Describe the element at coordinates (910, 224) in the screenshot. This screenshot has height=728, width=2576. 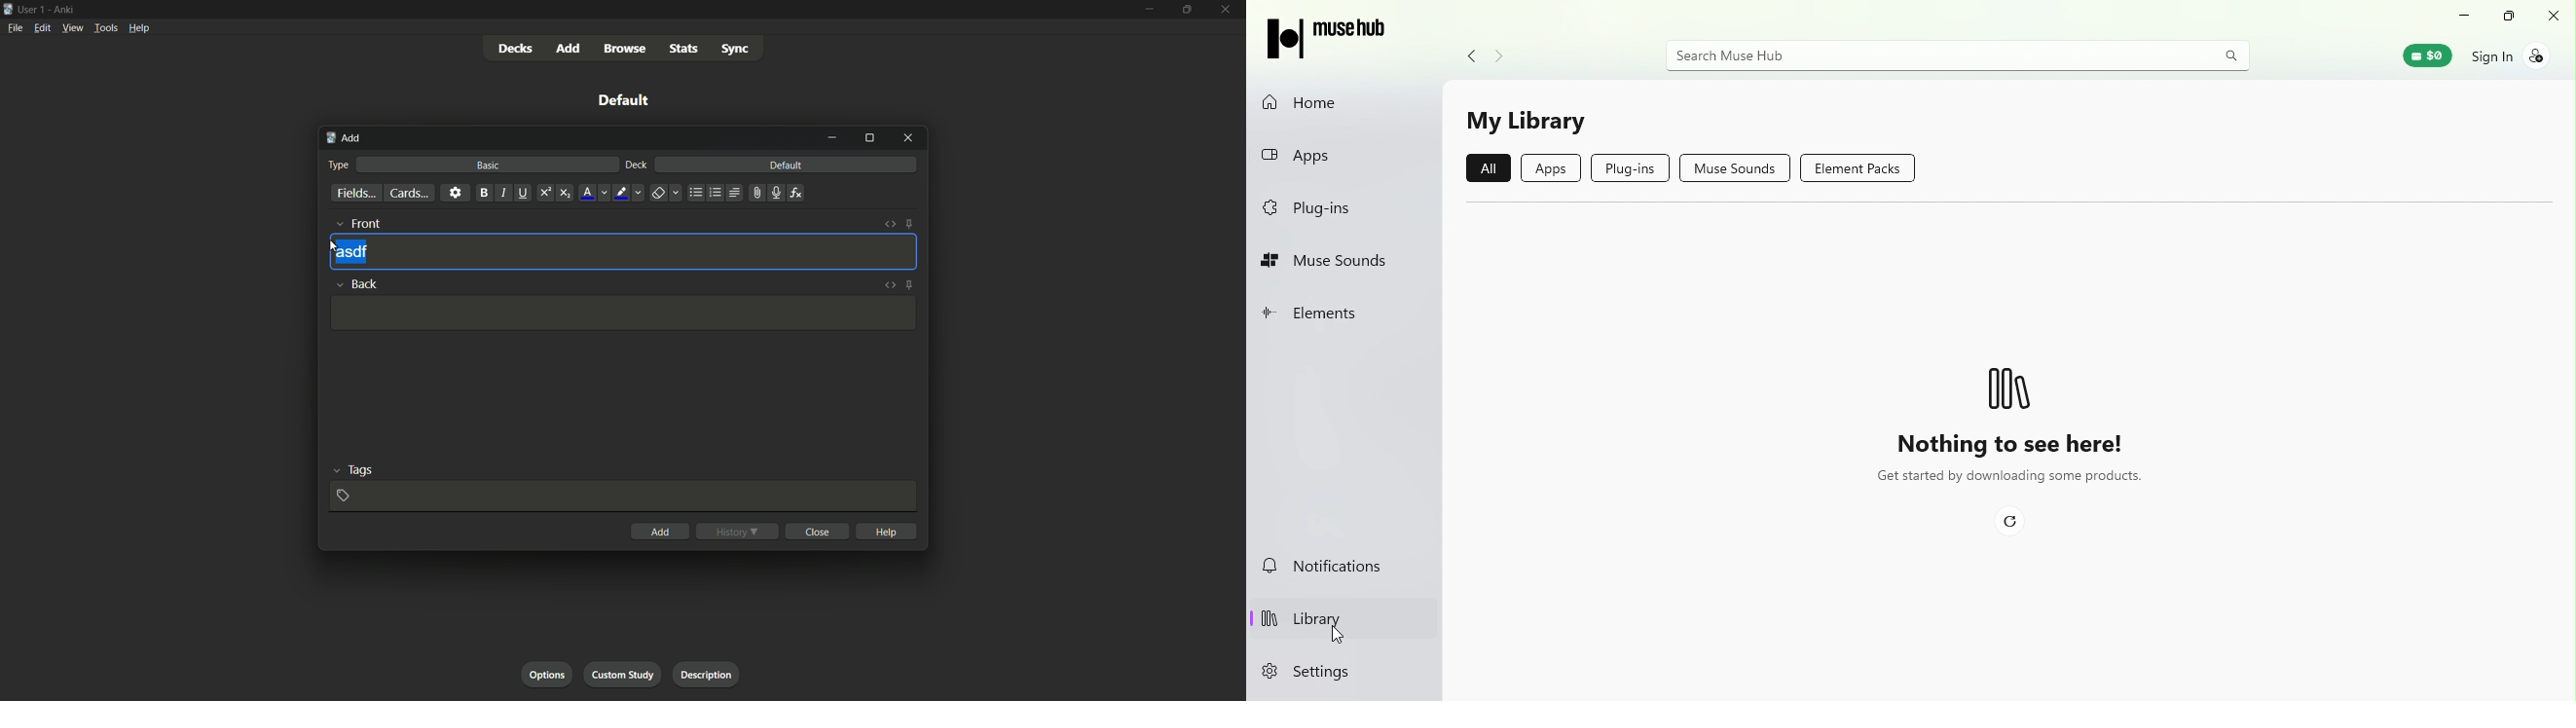
I see `toggle sticky` at that location.